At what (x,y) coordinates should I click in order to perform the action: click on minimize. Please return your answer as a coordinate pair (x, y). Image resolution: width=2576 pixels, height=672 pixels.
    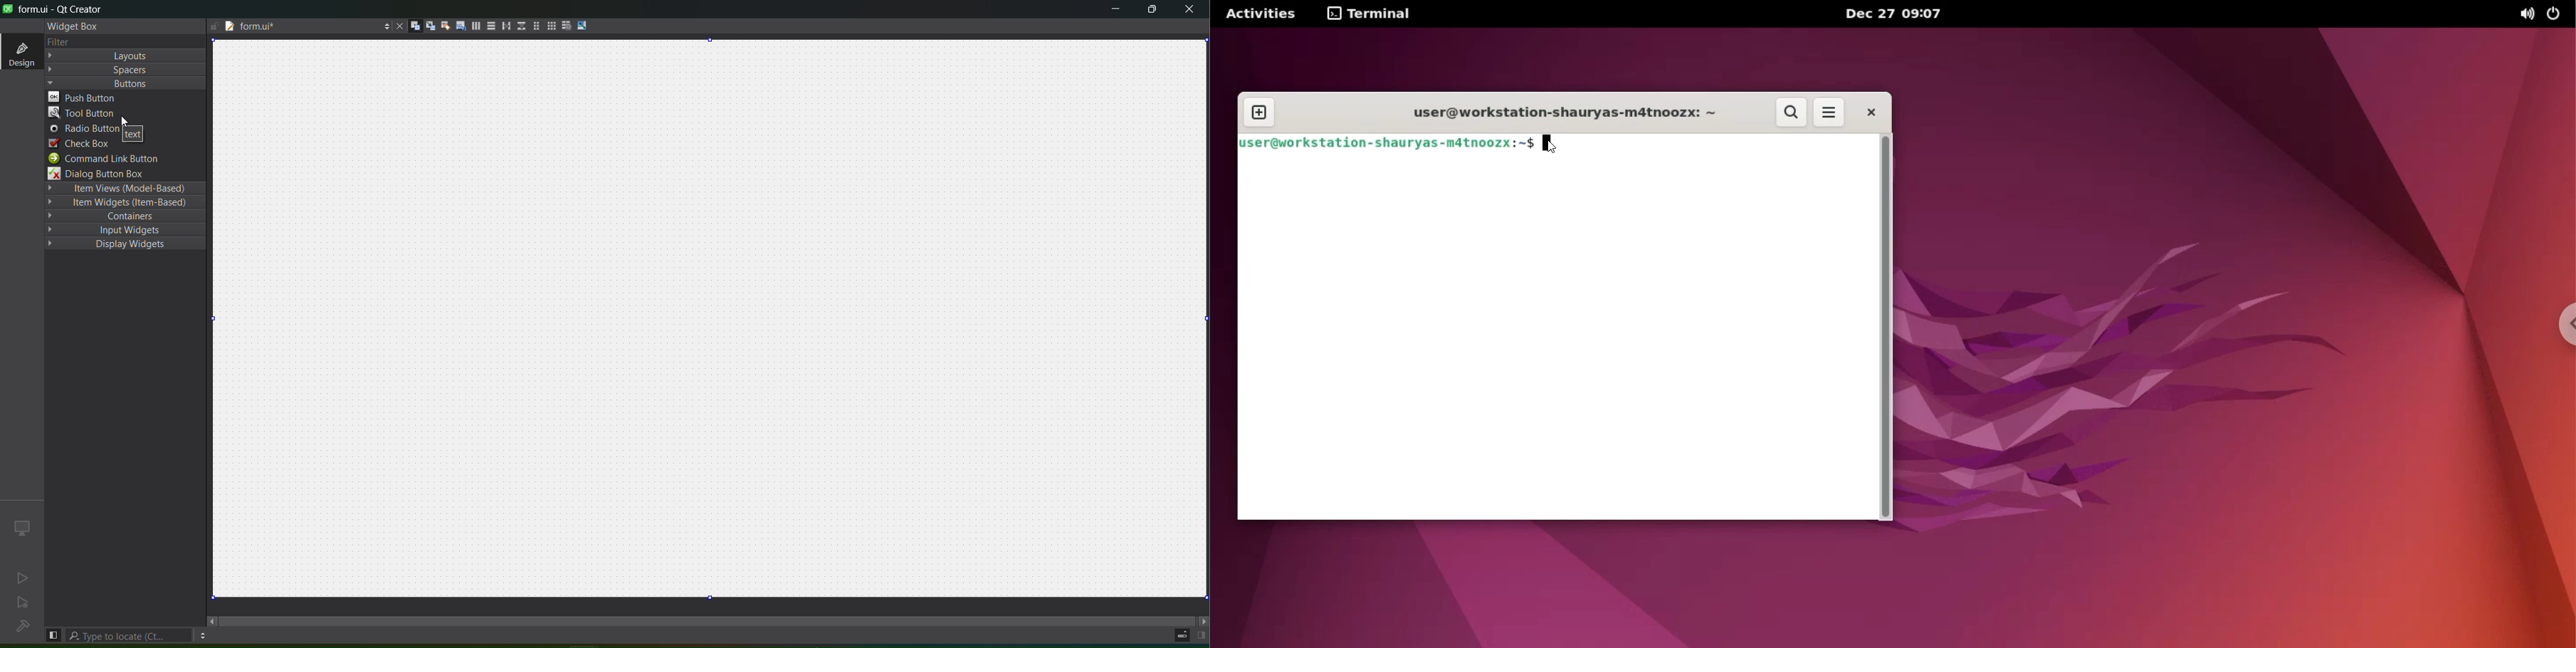
    Looking at the image, I should click on (1117, 10).